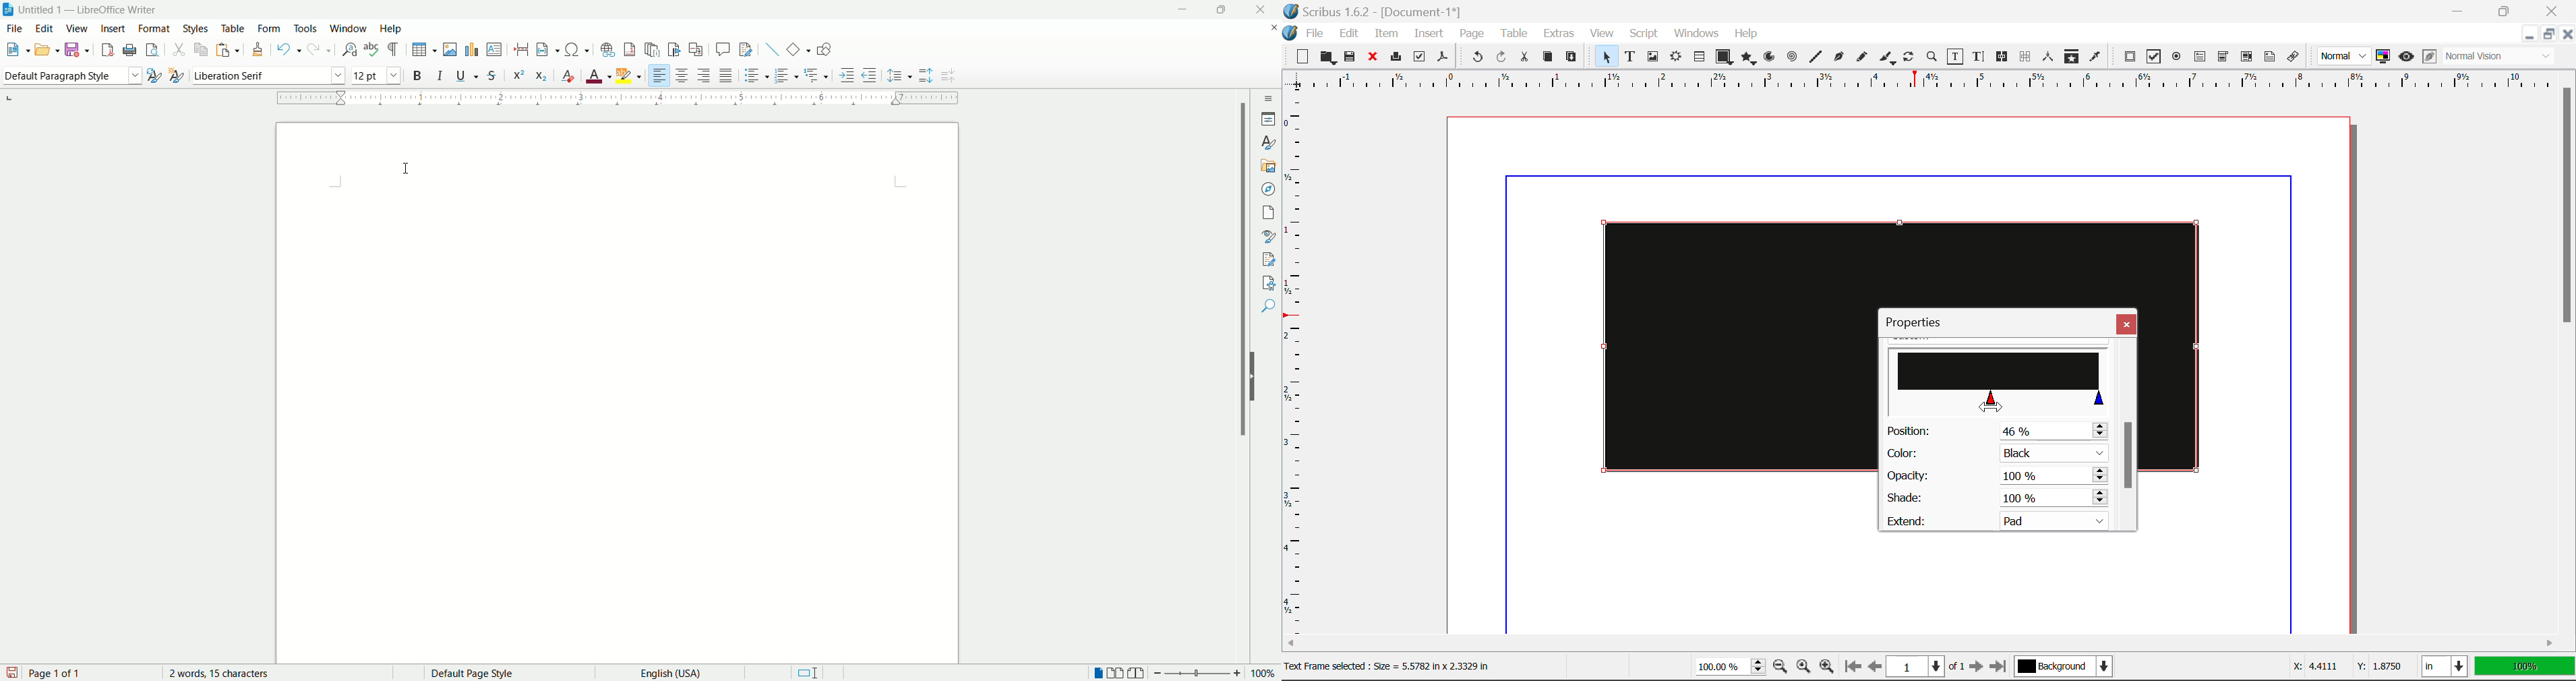 The width and height of the screenshot is (2576, 700). I want to click on Spirals, so click(1791, 58).